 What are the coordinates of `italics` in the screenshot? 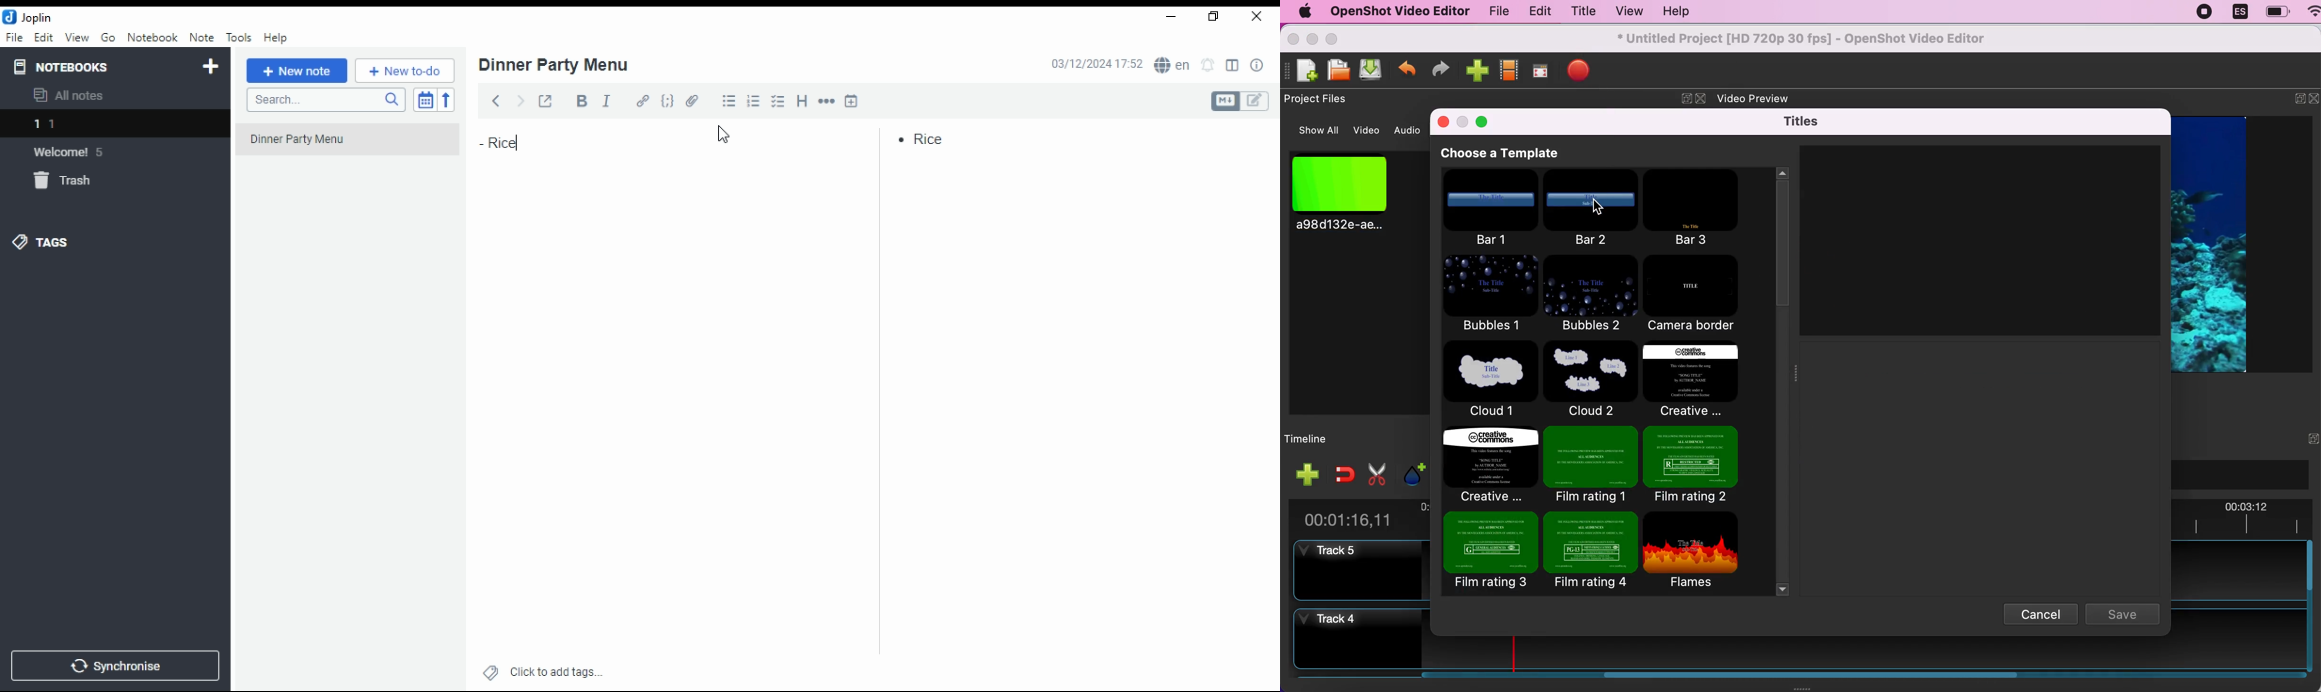 It's located at (607, 100).